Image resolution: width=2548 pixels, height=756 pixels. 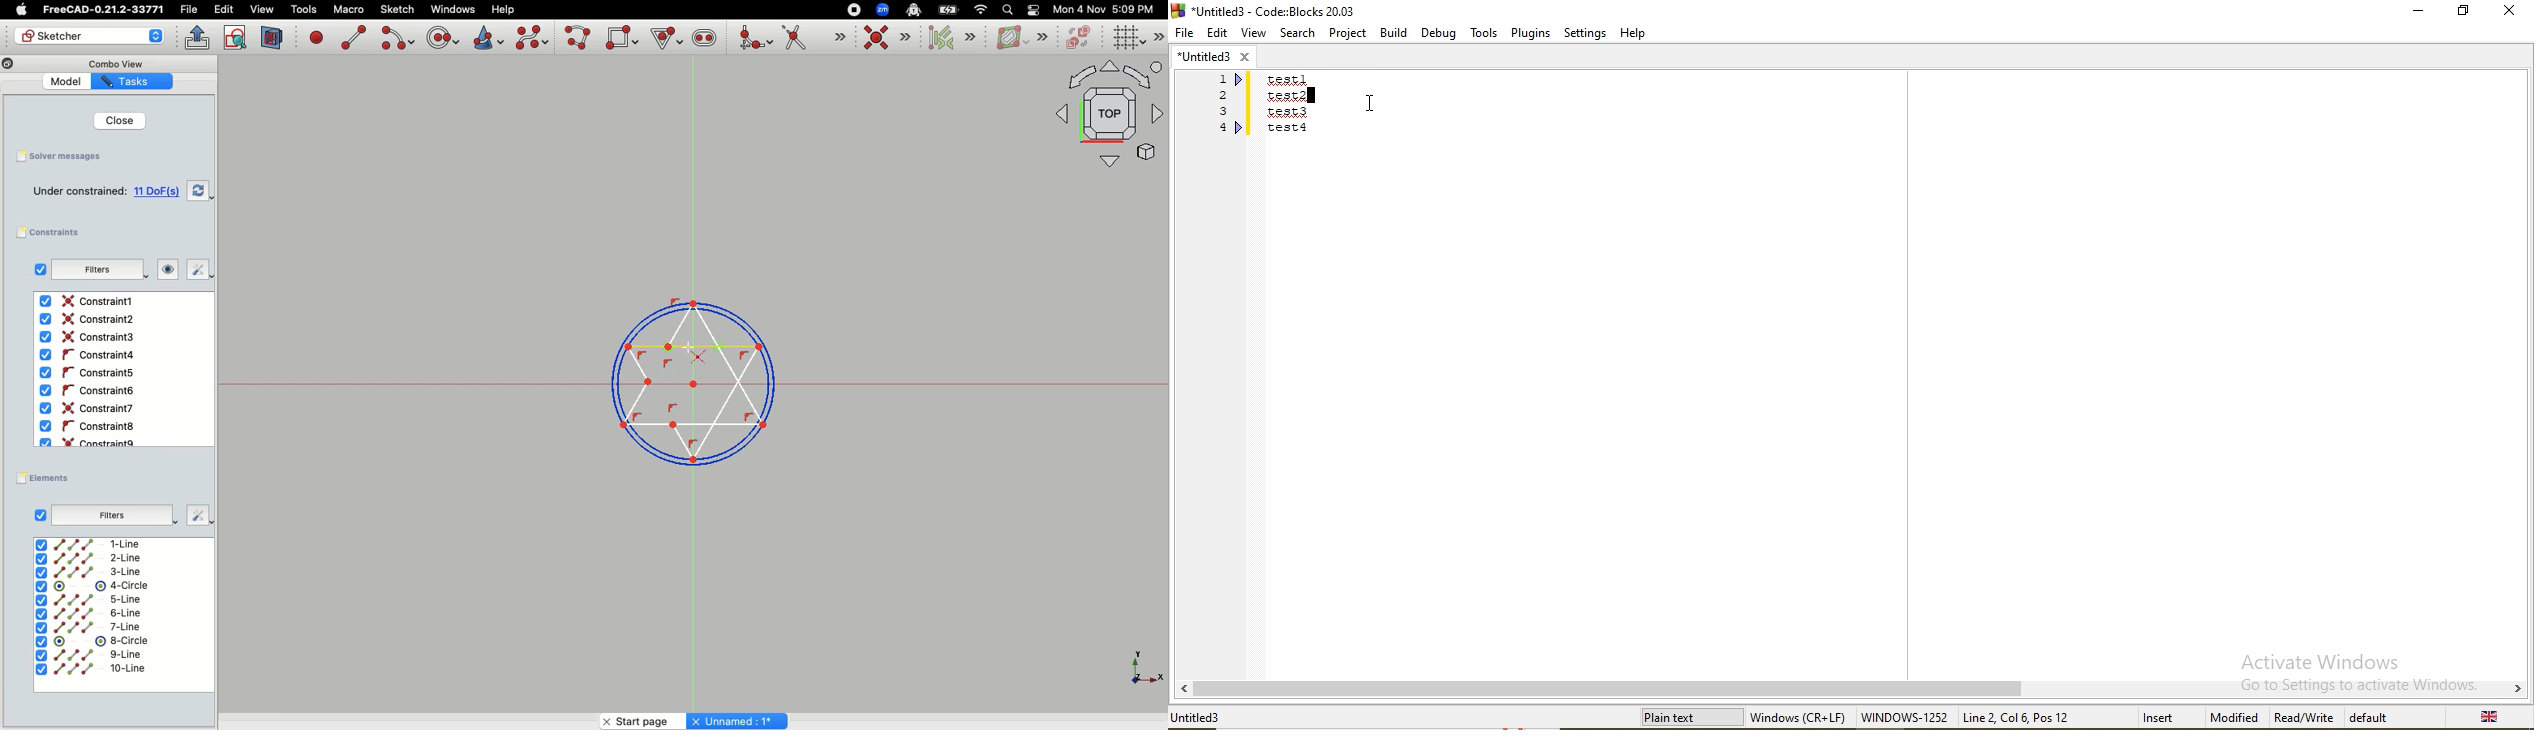 I want to click on Zoom, so click(x=883, y=10).